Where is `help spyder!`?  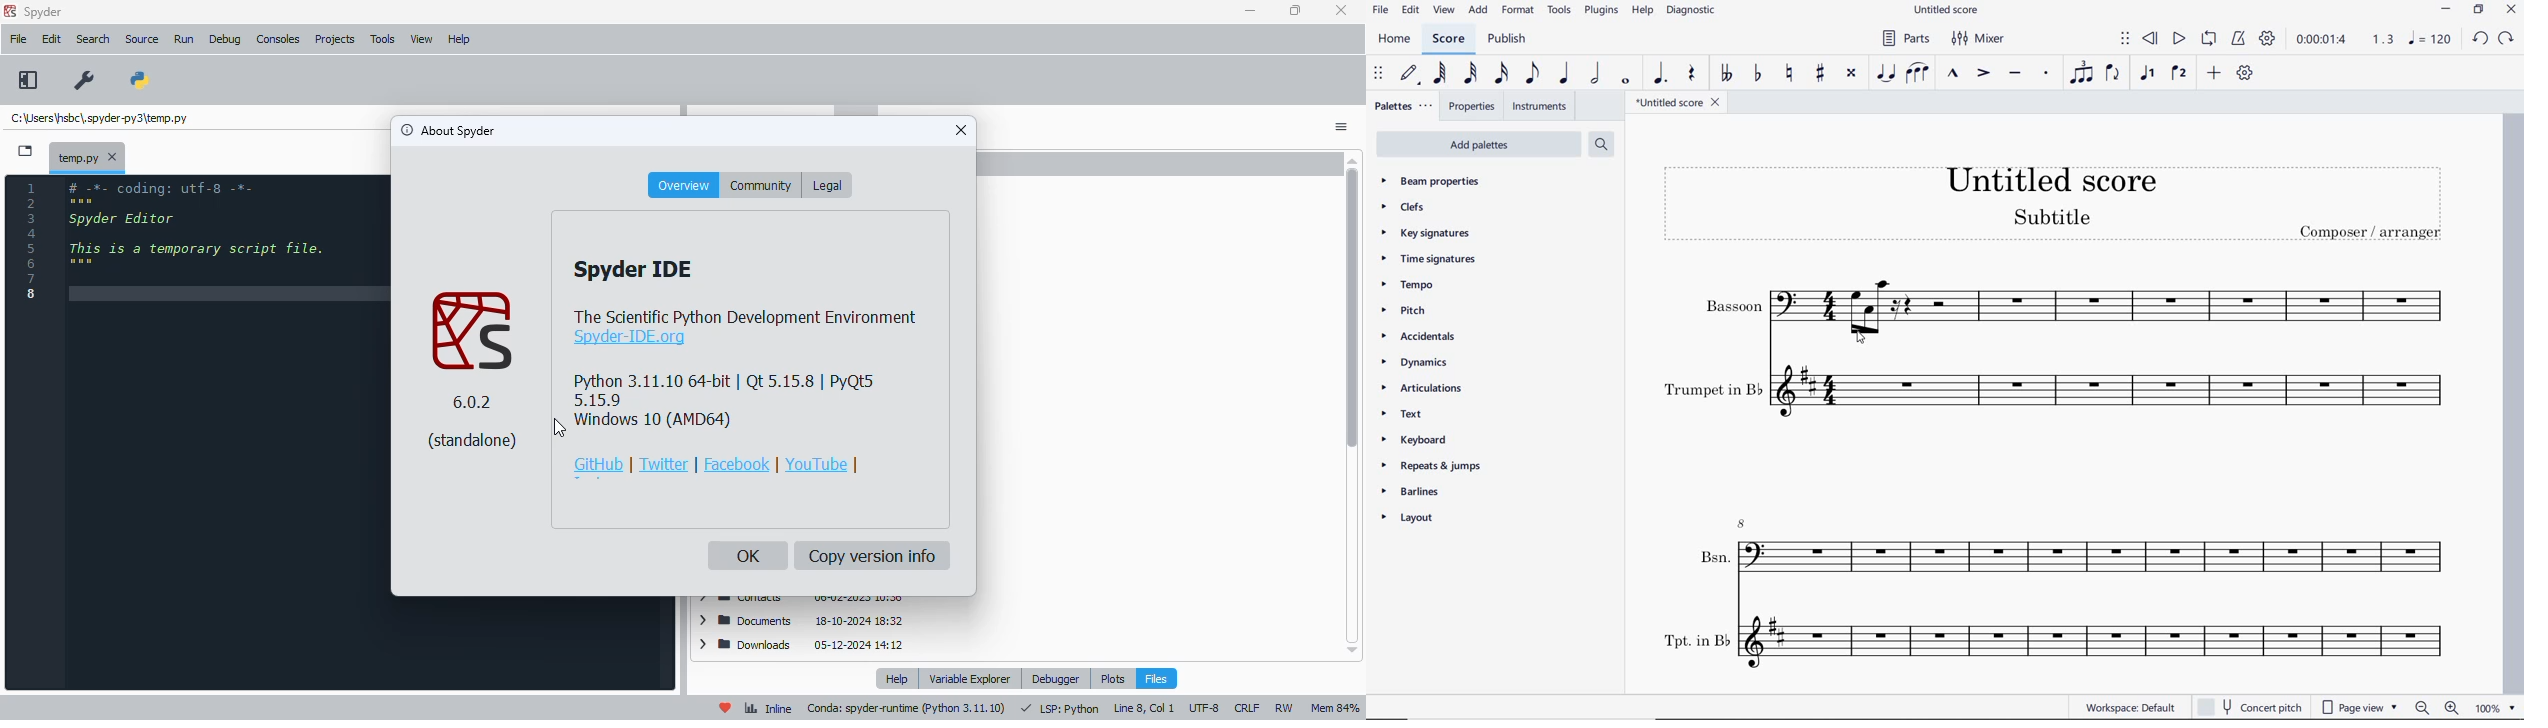
help spyder! is located at coordinates (725, 707).